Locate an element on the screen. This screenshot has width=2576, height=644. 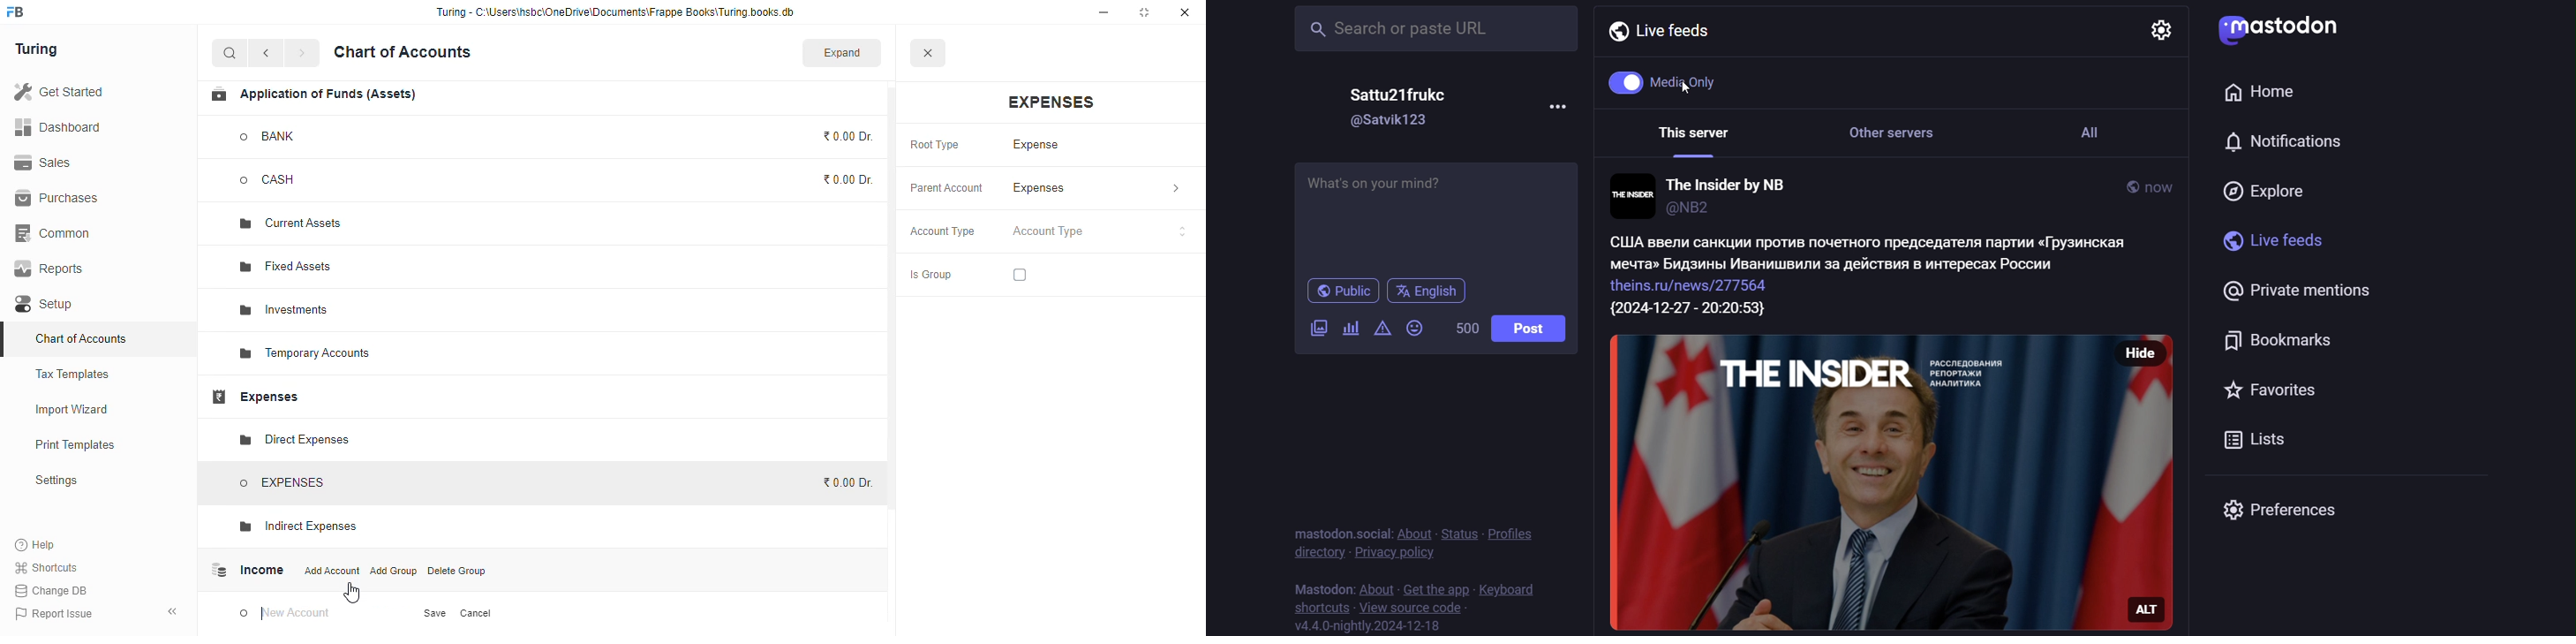
cursor is located at coordinates (1690, 89).